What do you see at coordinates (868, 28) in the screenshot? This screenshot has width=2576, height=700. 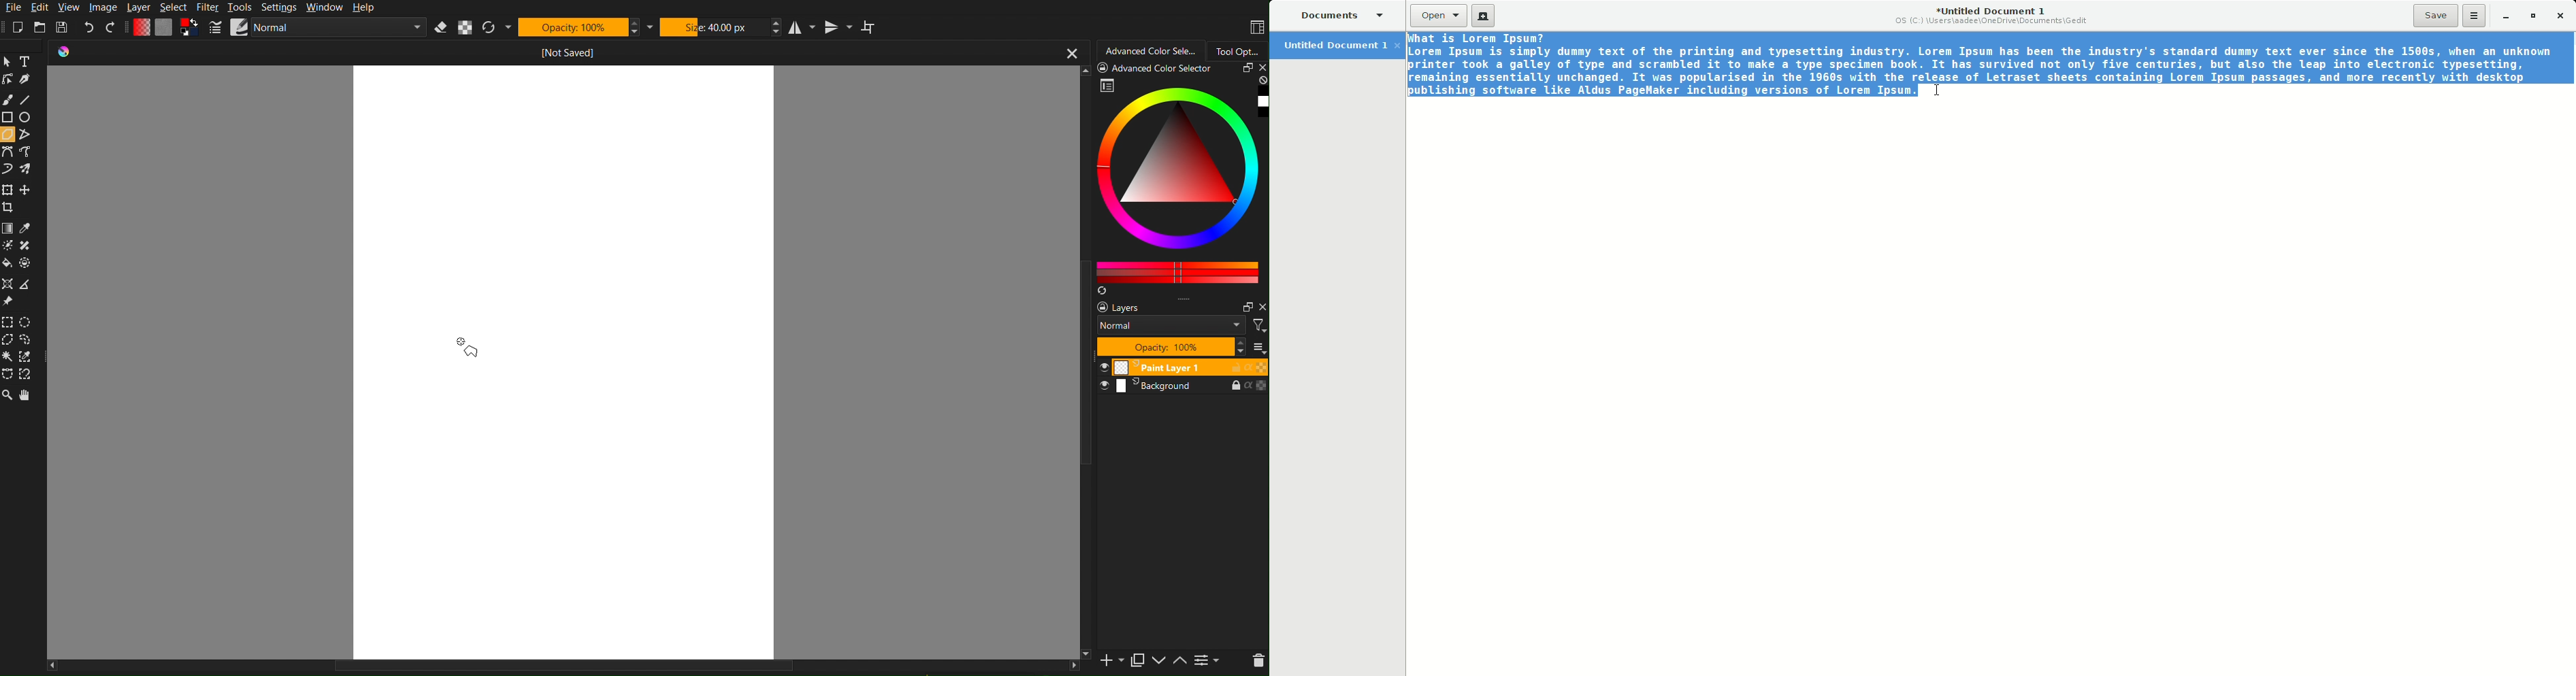 I see `Wrap Around` at bounding box center [868, 28].